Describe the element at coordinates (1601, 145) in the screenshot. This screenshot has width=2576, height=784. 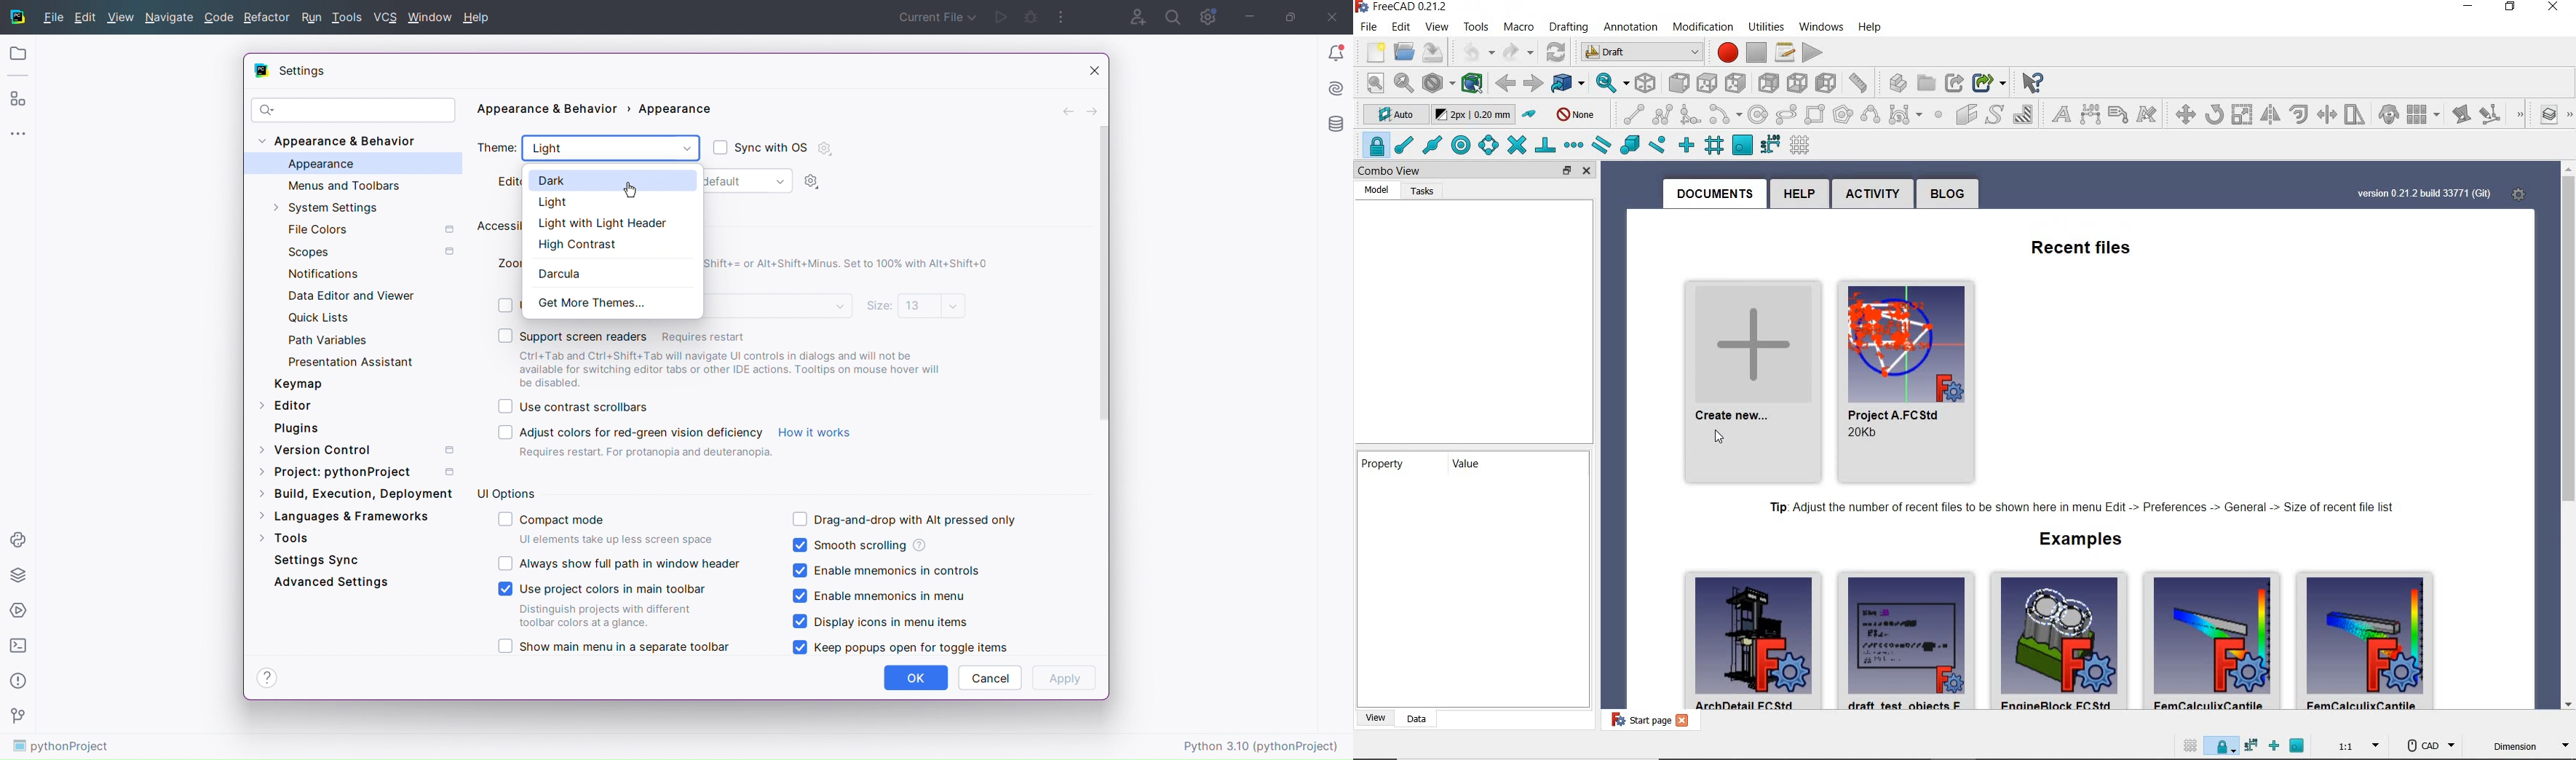
I see `snap parallel` at that location.